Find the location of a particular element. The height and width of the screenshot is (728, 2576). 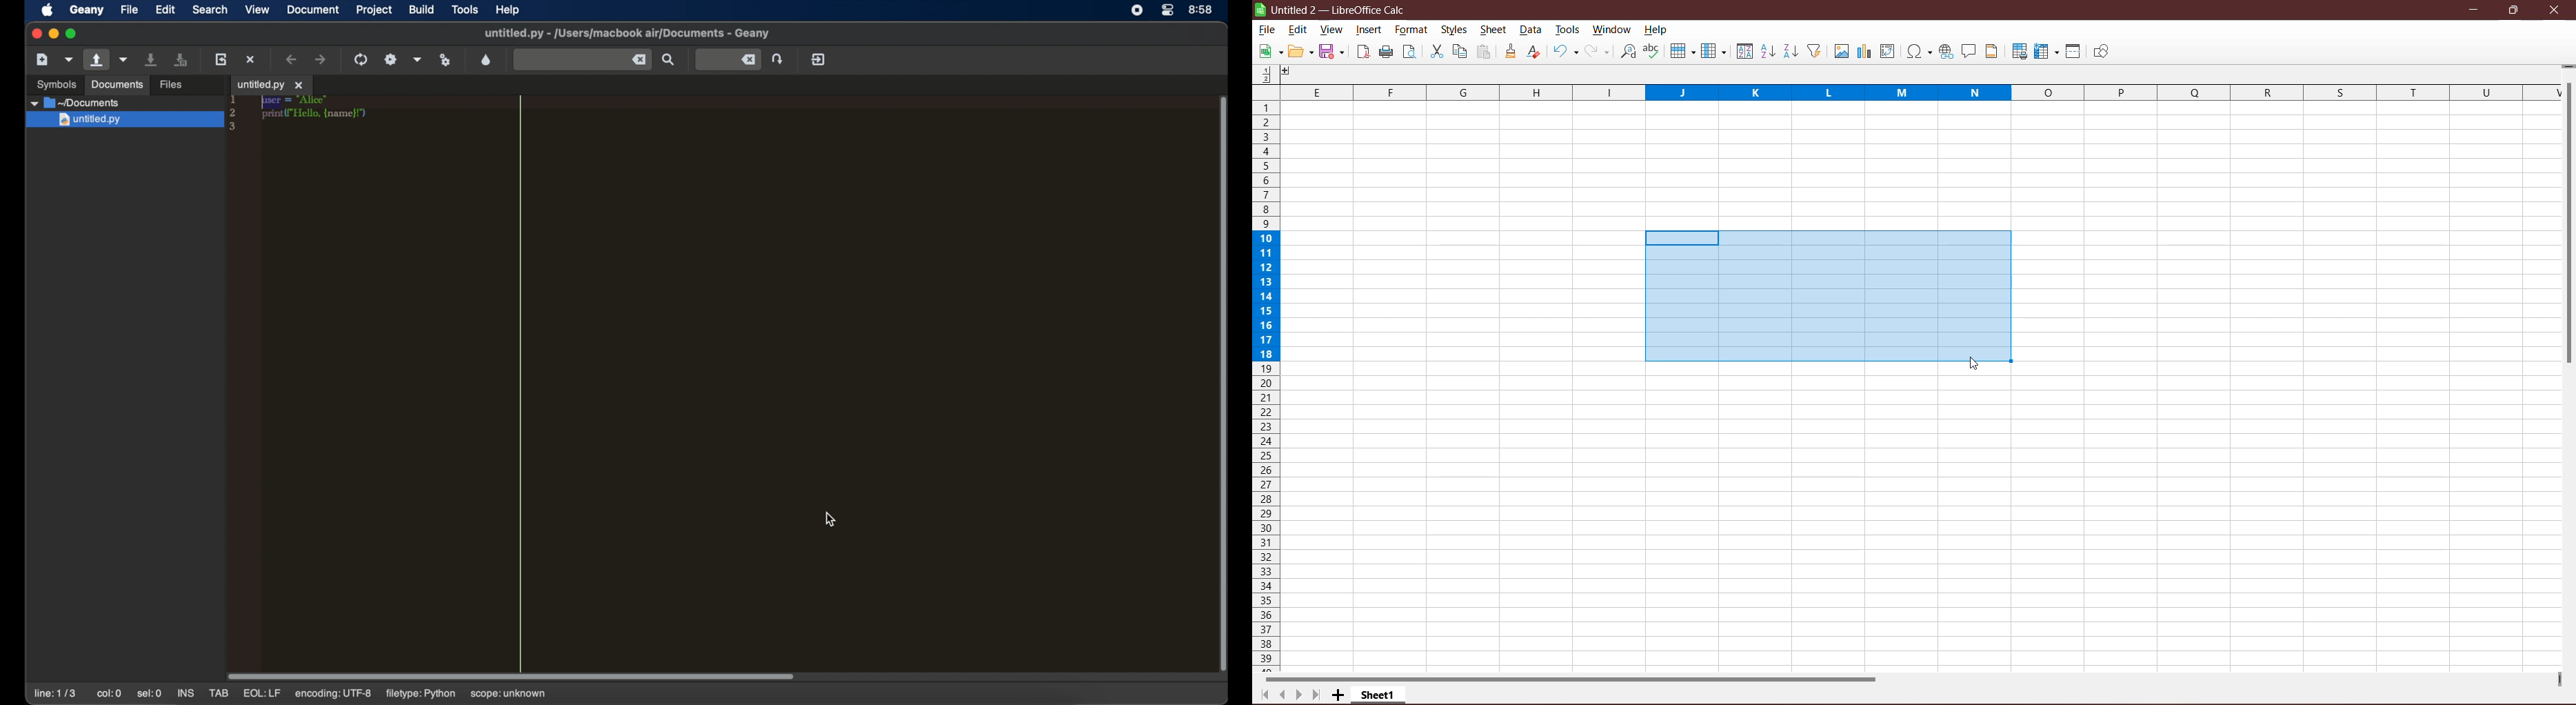

choose more build actions is located at coordinates (418, 59).